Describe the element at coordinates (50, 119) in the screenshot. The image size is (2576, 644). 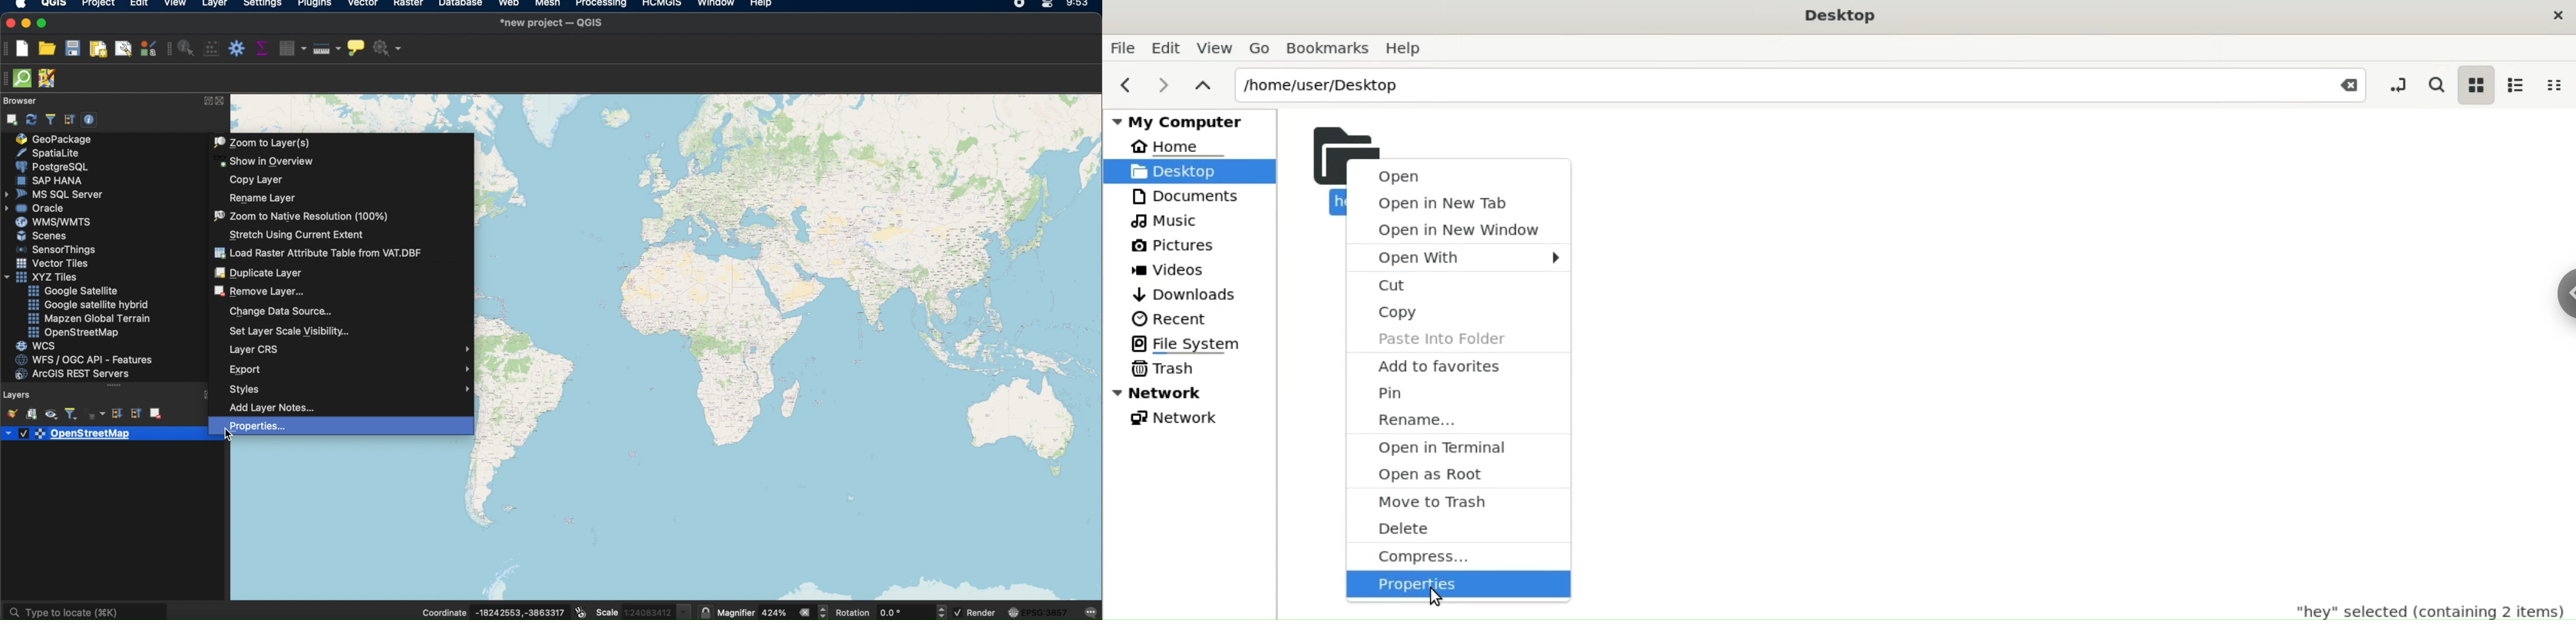
I see `filter browser` at that location.